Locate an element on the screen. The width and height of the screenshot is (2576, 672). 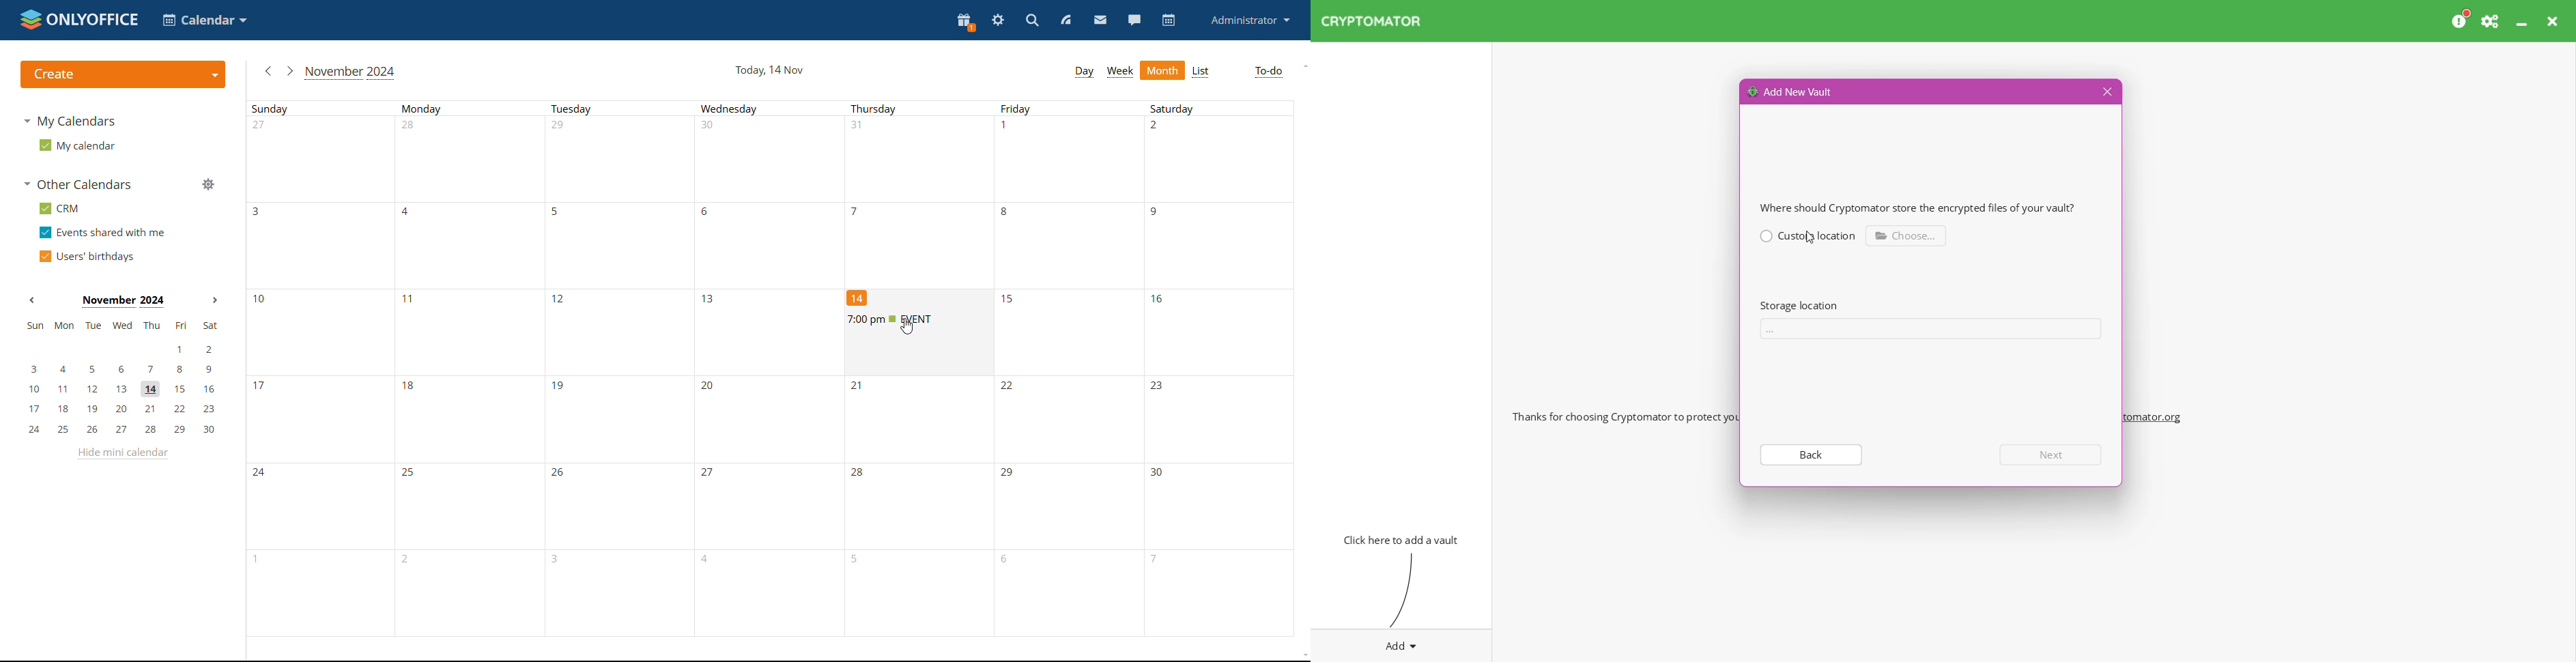
profile is located at coordinates (1250, 20).